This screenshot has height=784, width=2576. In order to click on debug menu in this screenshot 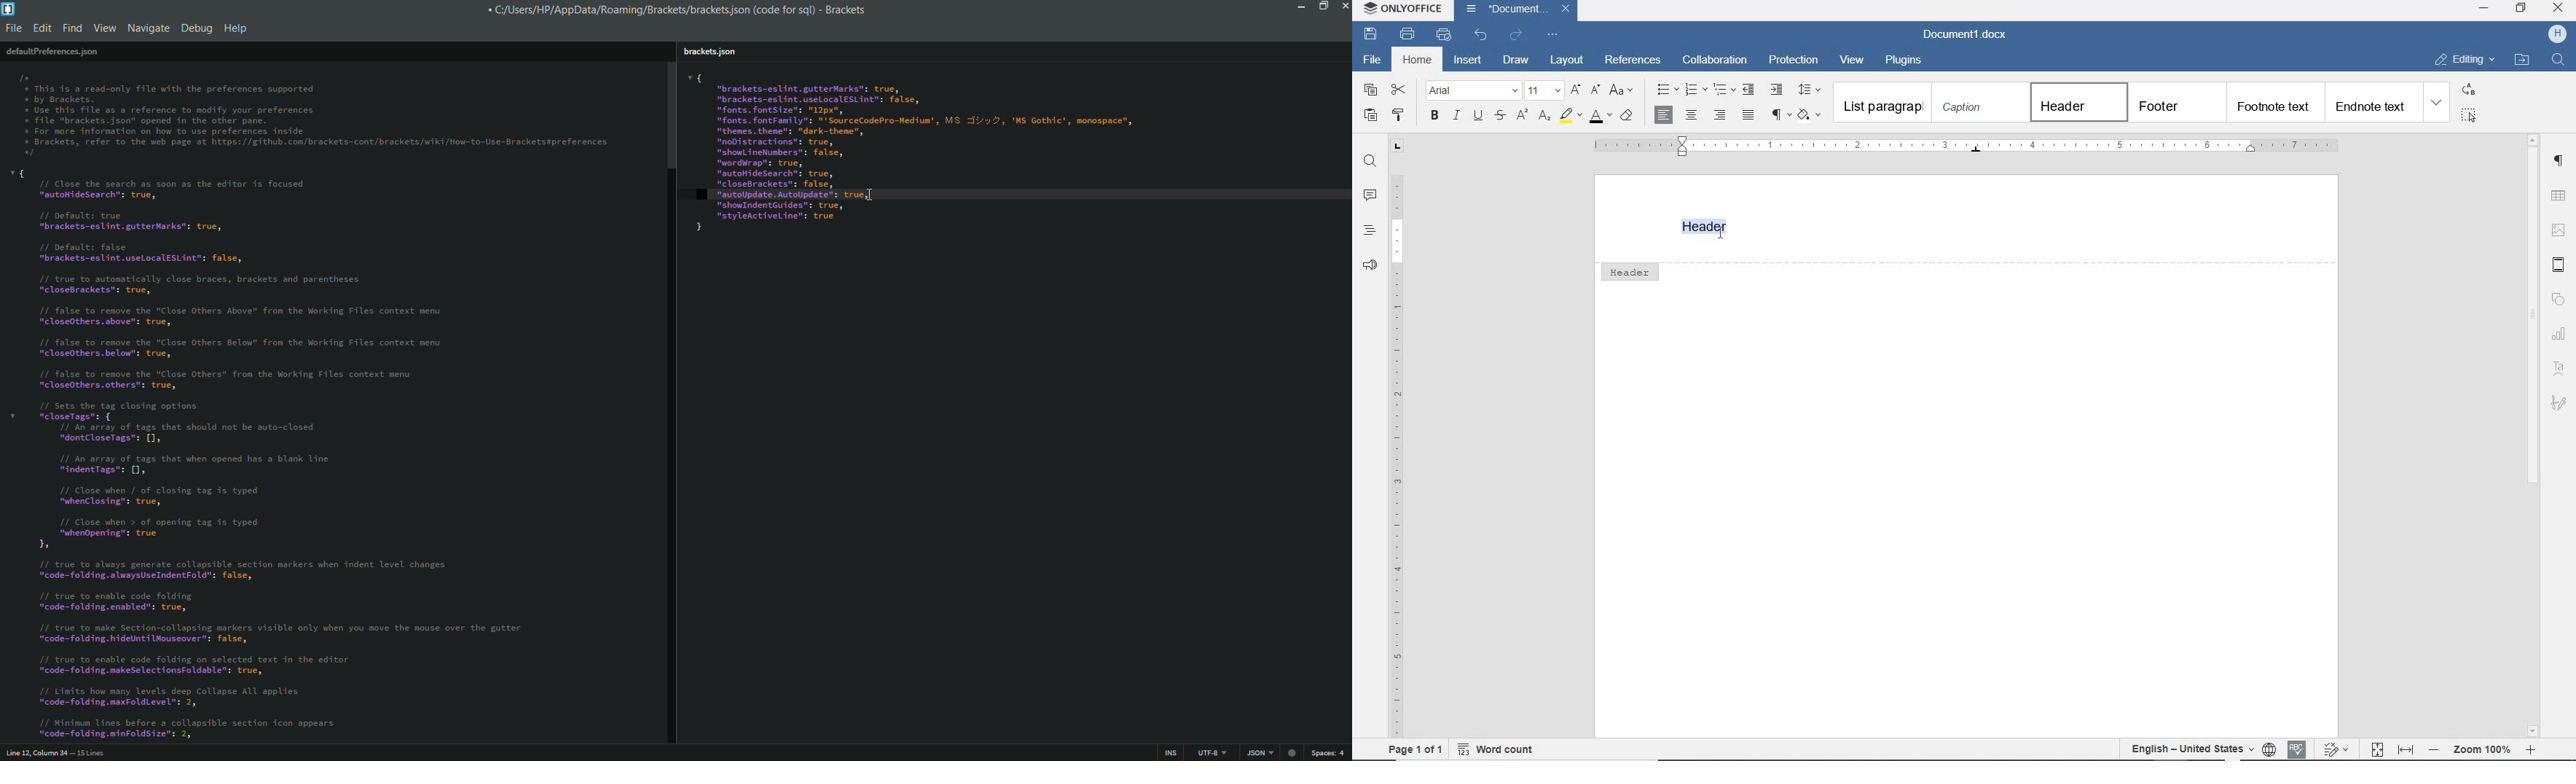, I will do `click(196, 26)`.